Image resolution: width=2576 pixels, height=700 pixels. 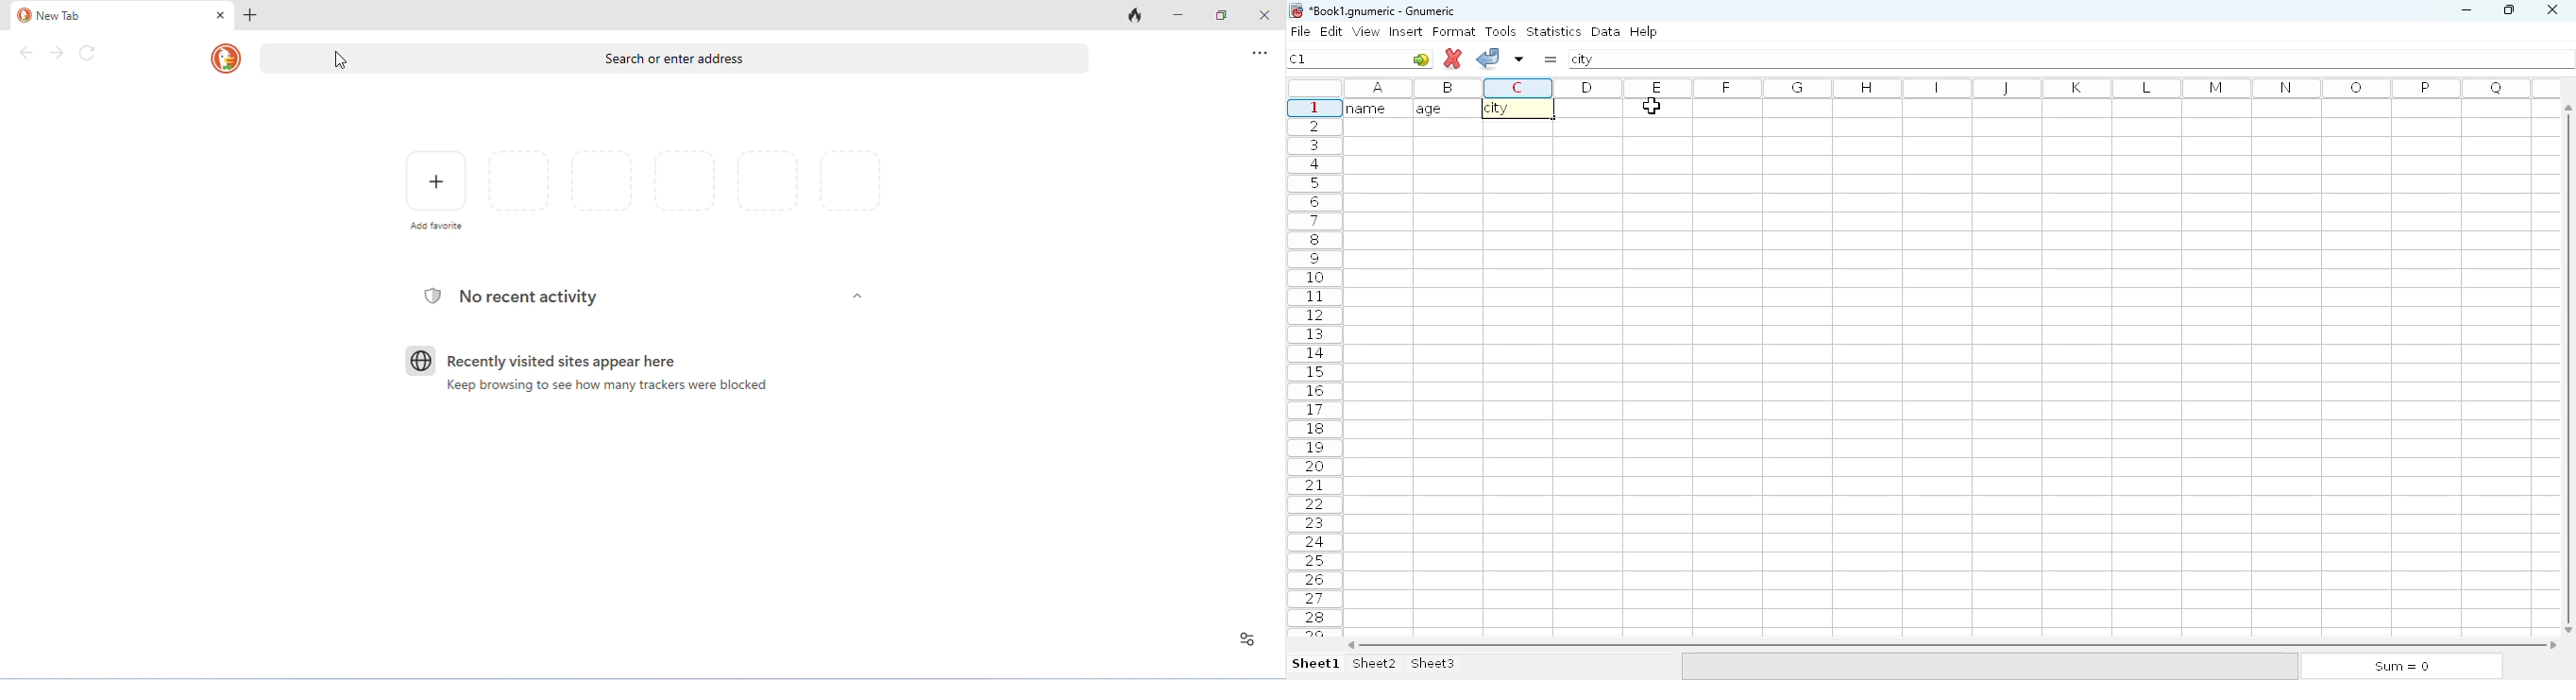 What do you see at coordinates (227, 57) in the screenshot?
I see `DuckDuckGo logo` at bounding box center [227, 57].